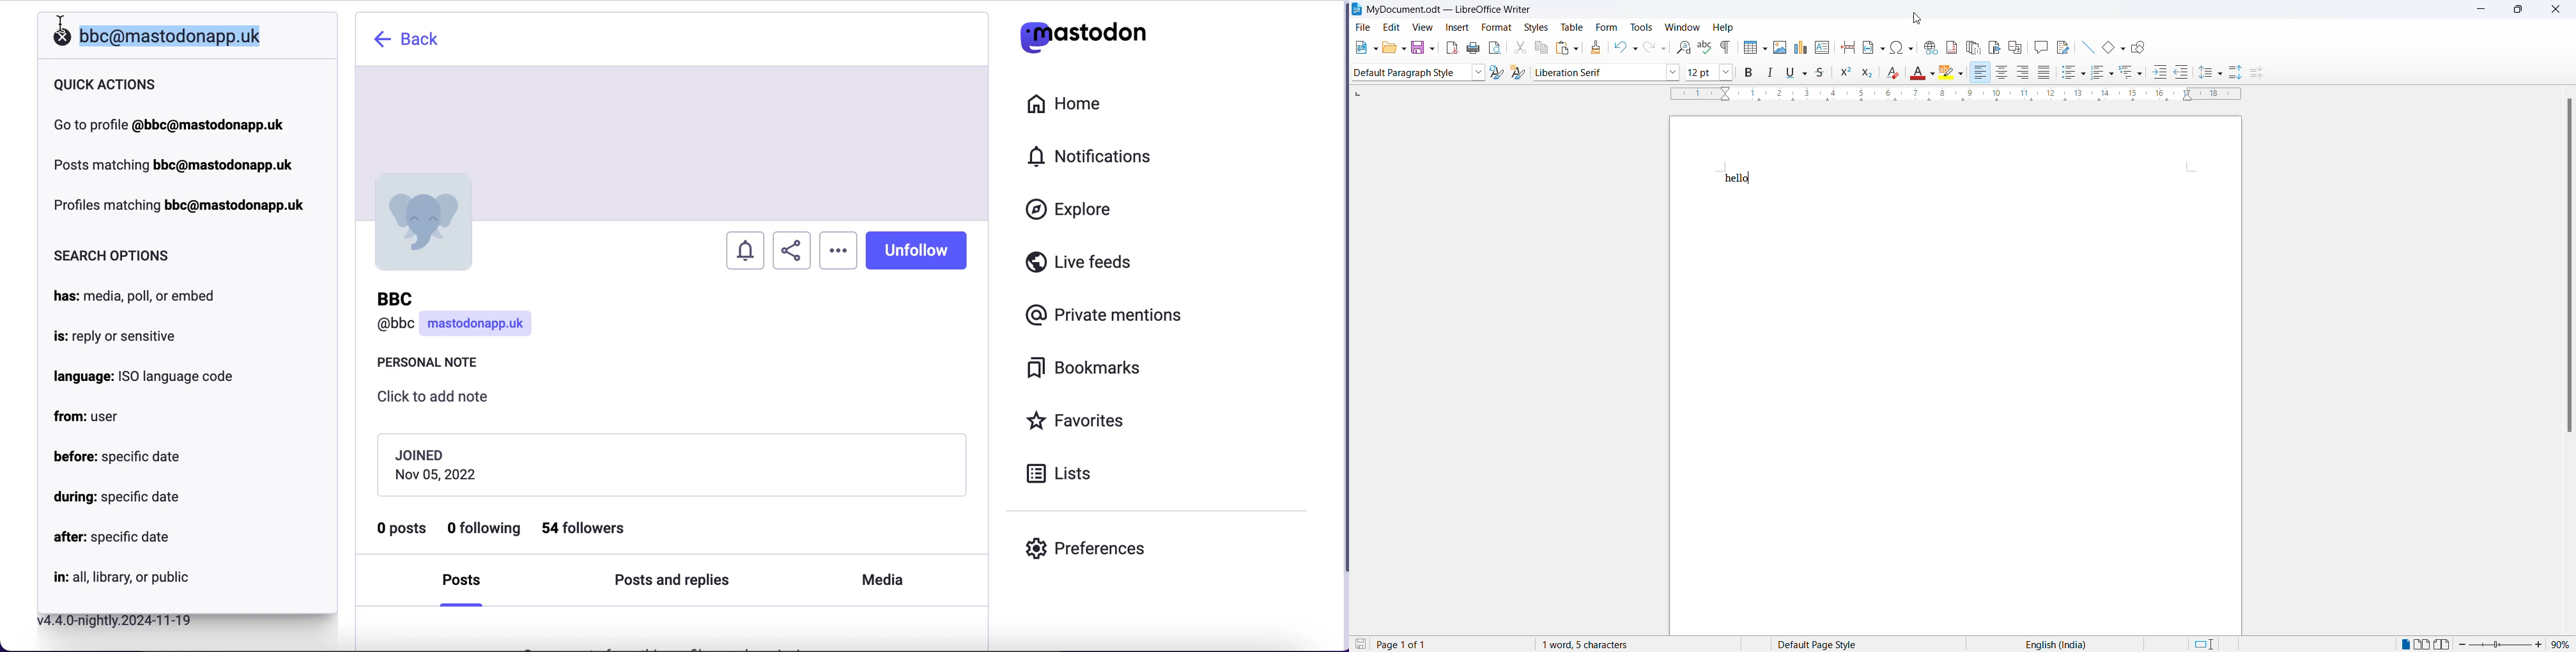  I want to click on Insert rectangle, so click(2113, 49).